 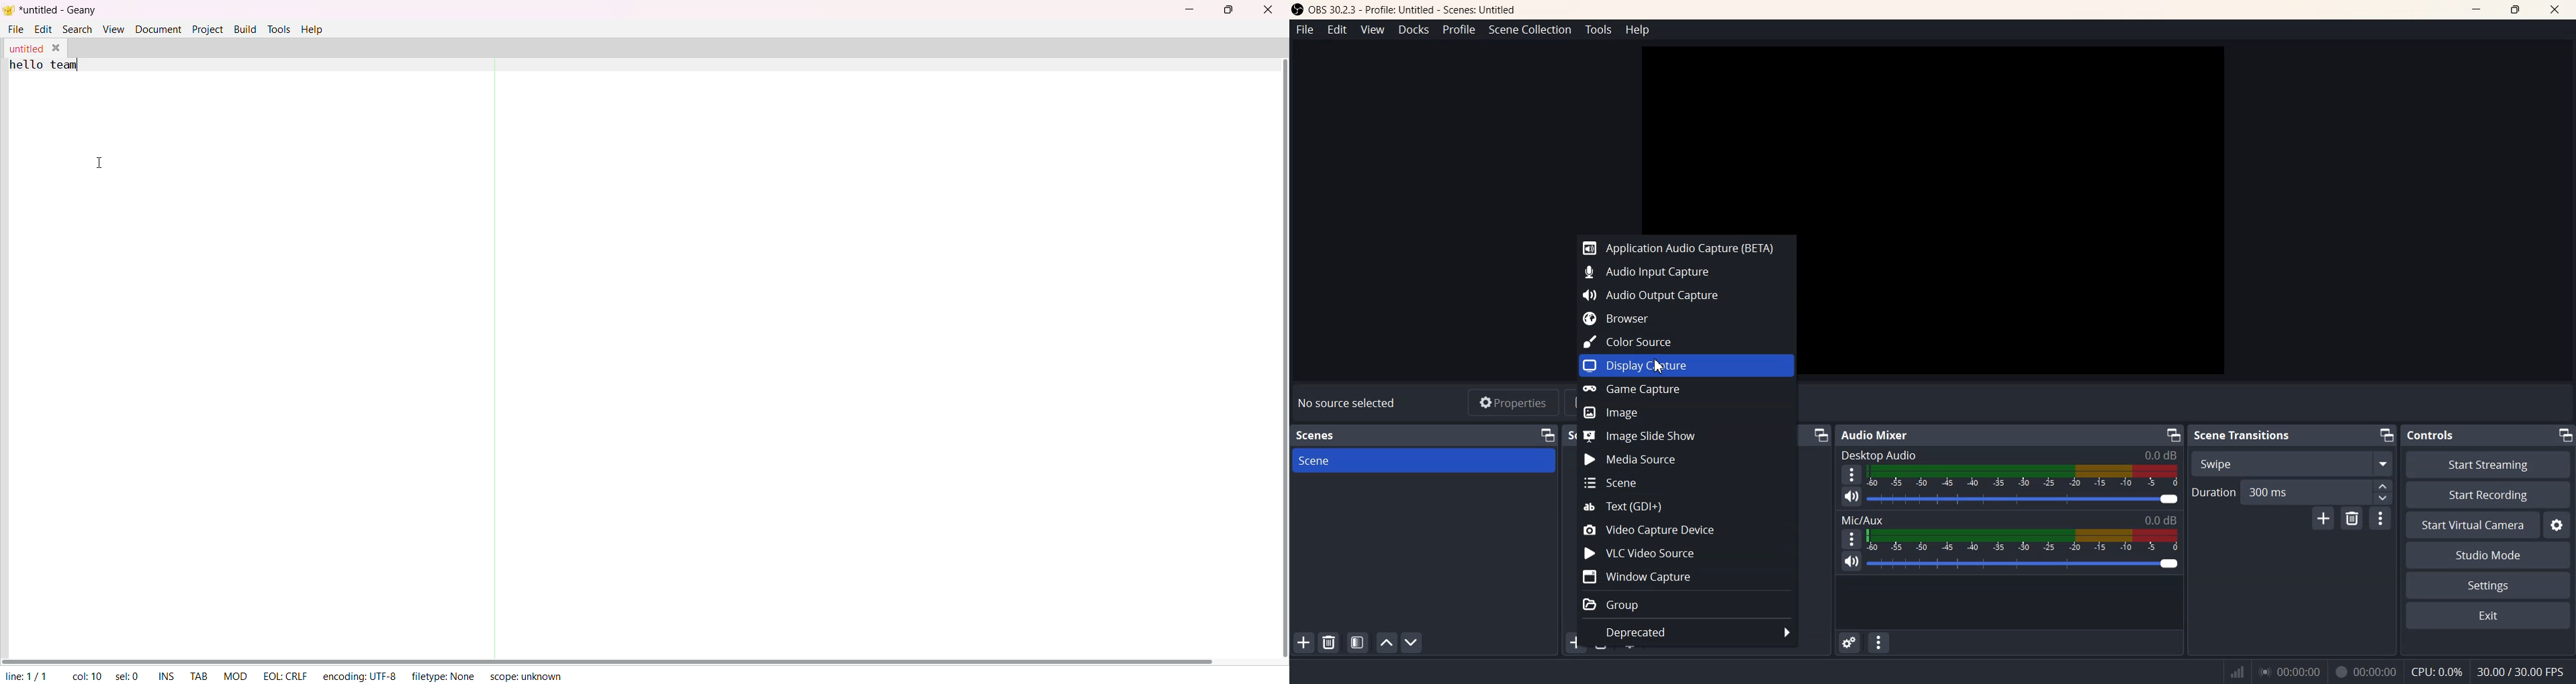 What do you see at coordinates (1547, 435) in the screenshot?
I see `Minimize` at bounding box center [1547, 435].